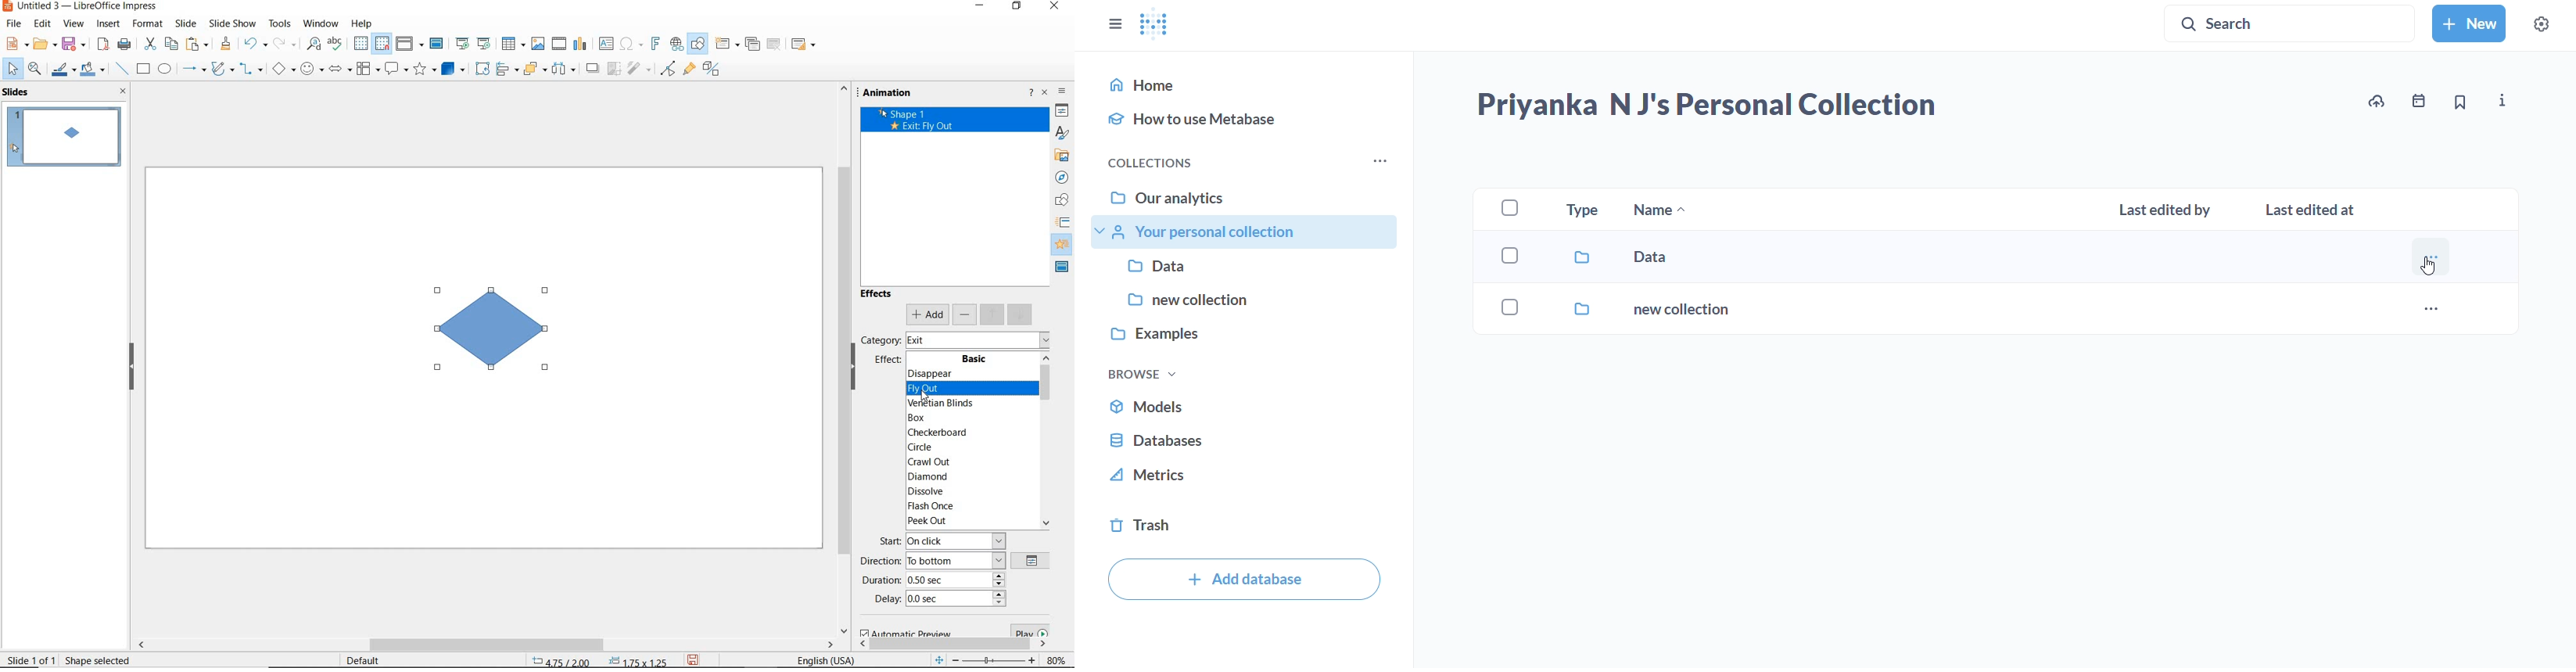 The image size is (2576, 672). I want to click on window, so click(322, 25).